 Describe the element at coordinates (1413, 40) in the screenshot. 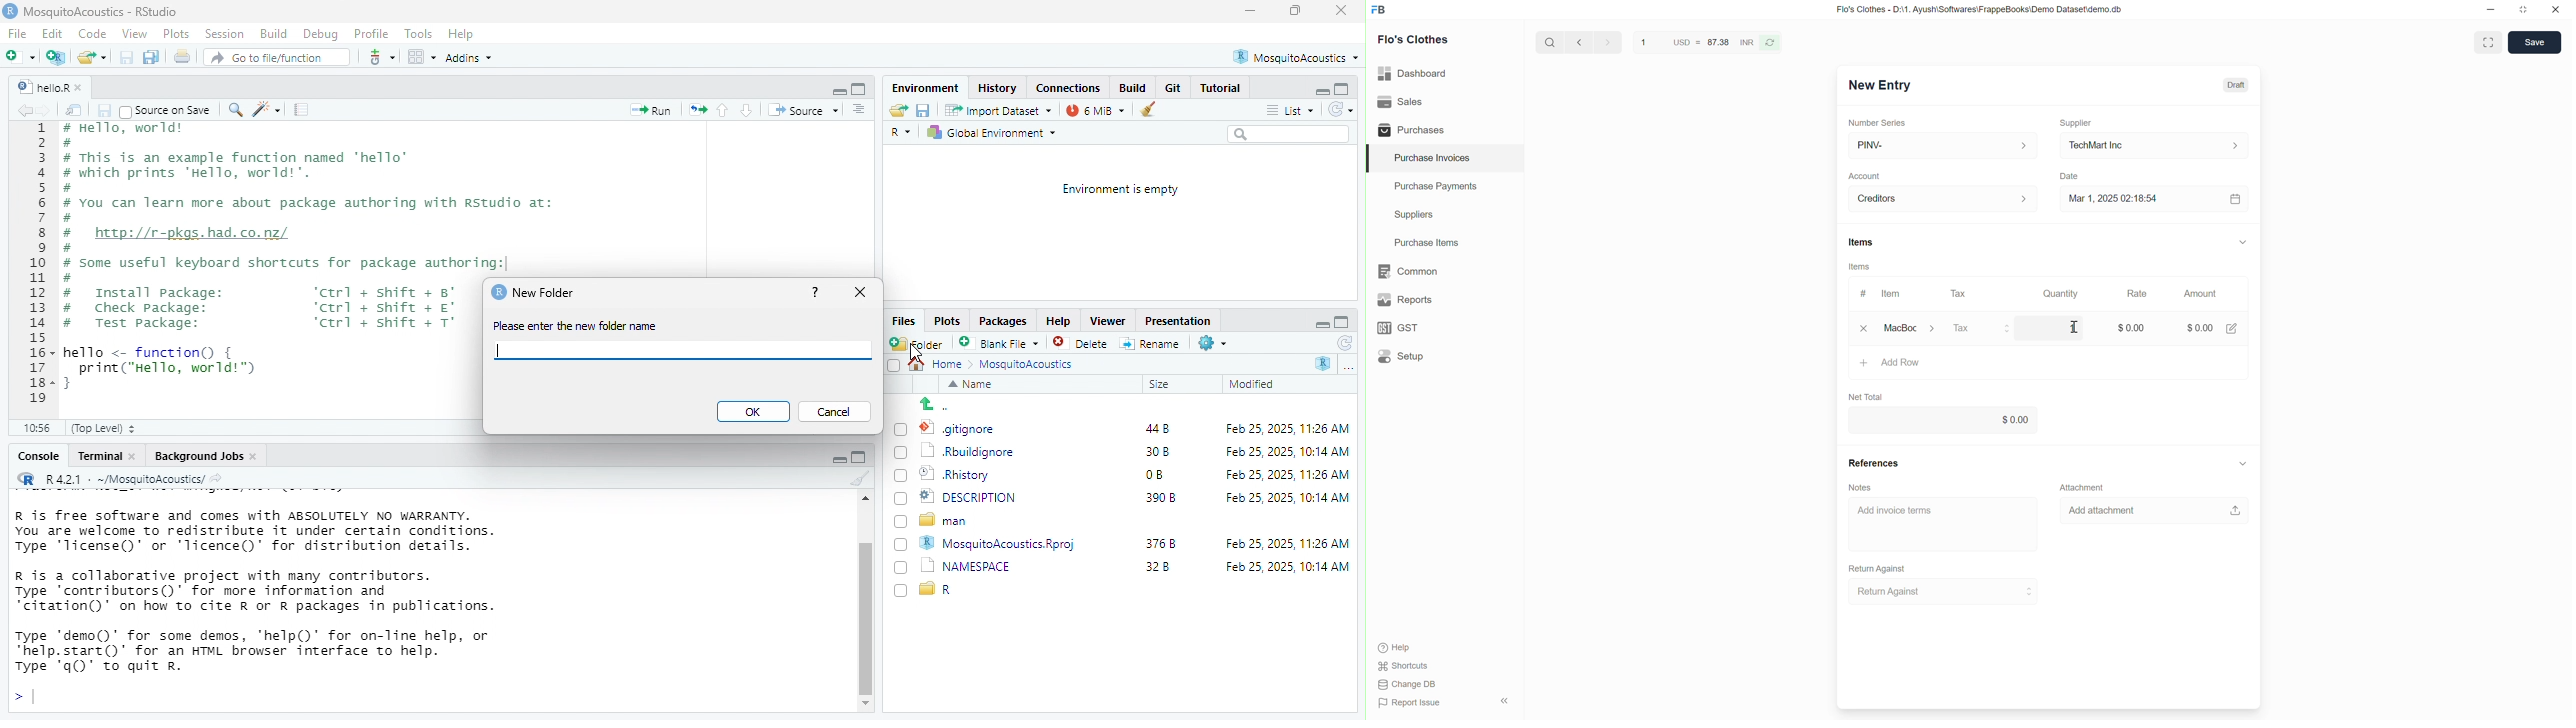

I see `Flo's Clothes` at that location.